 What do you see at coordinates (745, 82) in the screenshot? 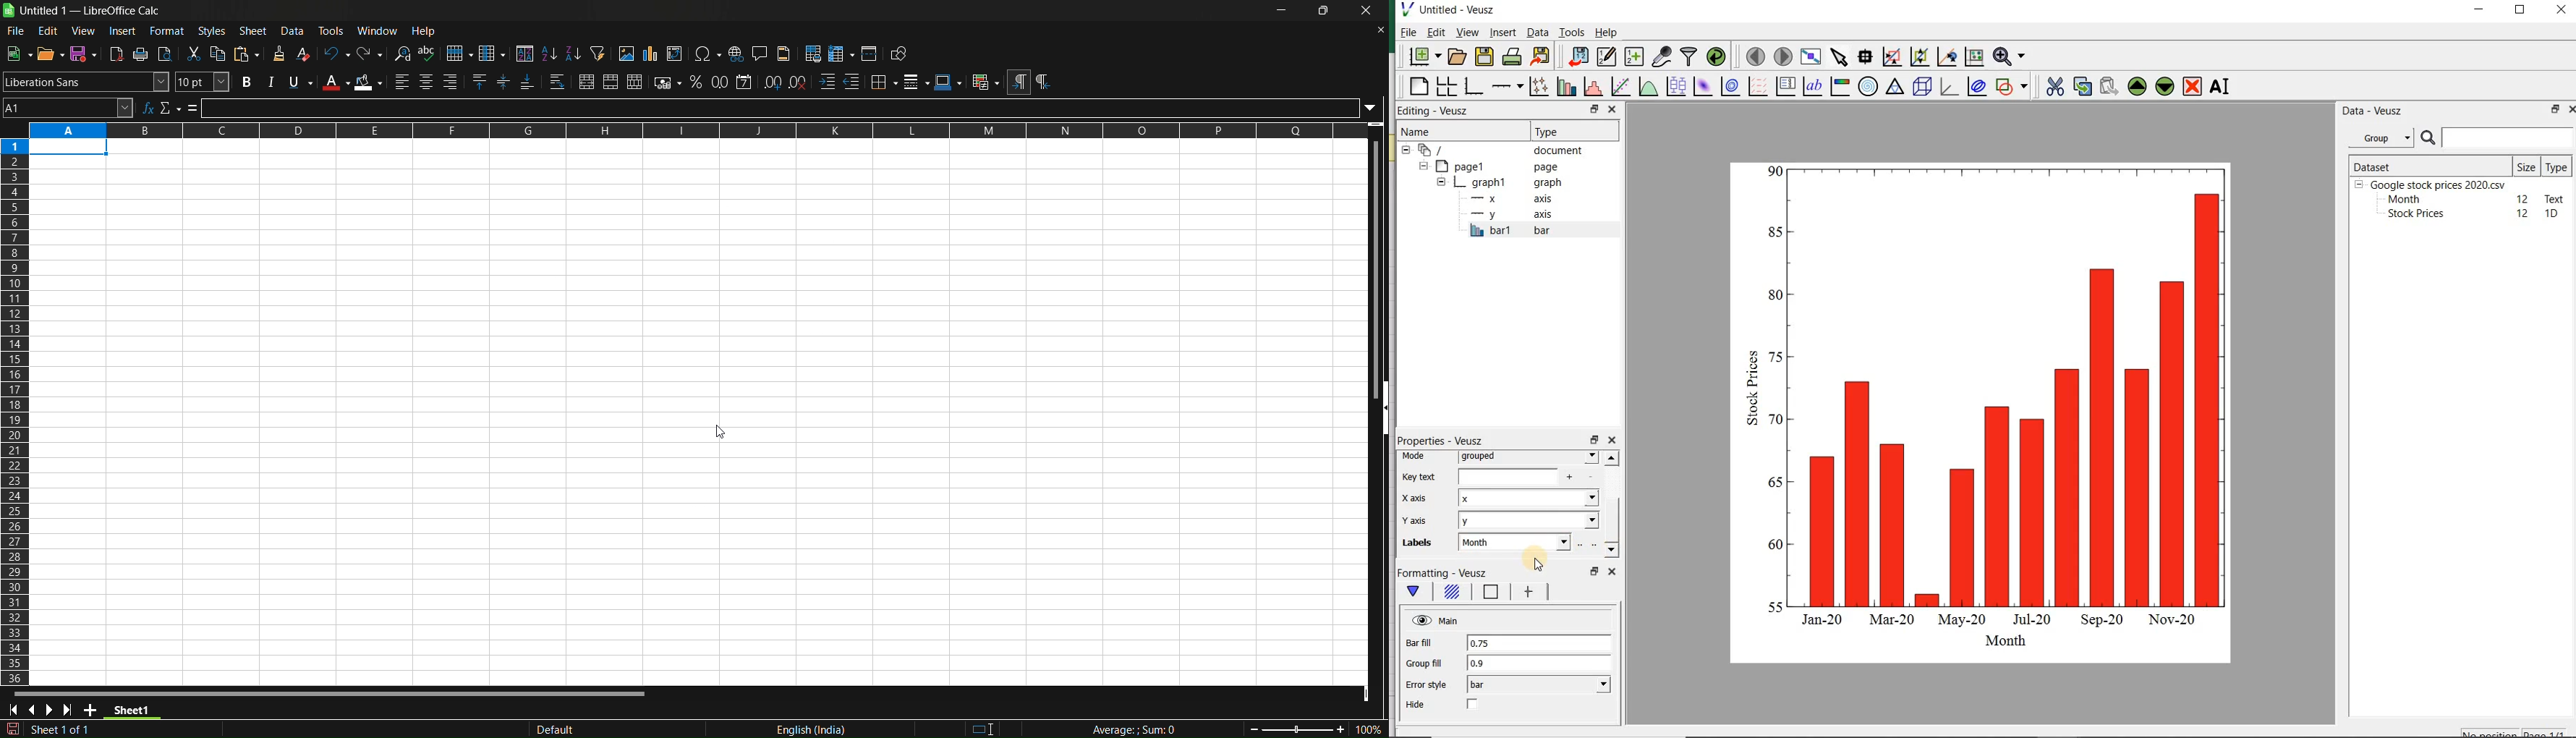
I see `format as date` at bounding box center [745, 82].